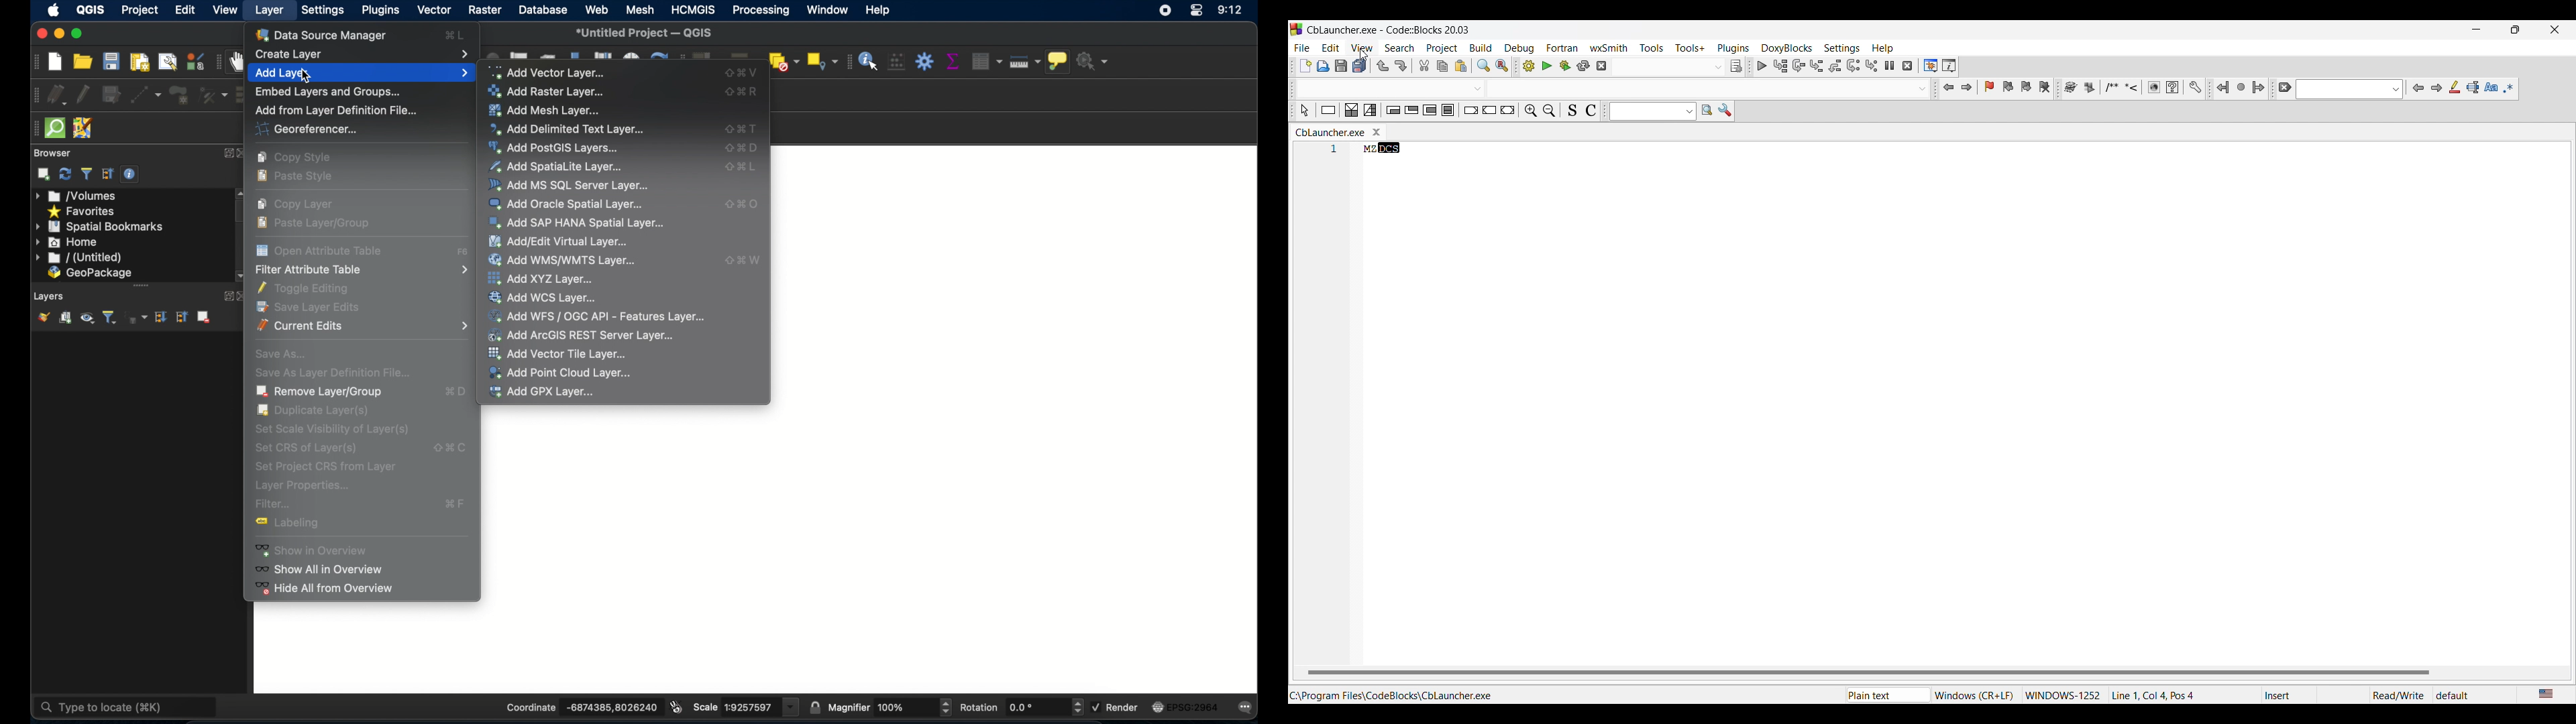 This screenshot has height=728, width=2576. Describe the element at coordinates (627, 240) in the screenshot. I see `Add/Edit Virtual Layer...` at that location.